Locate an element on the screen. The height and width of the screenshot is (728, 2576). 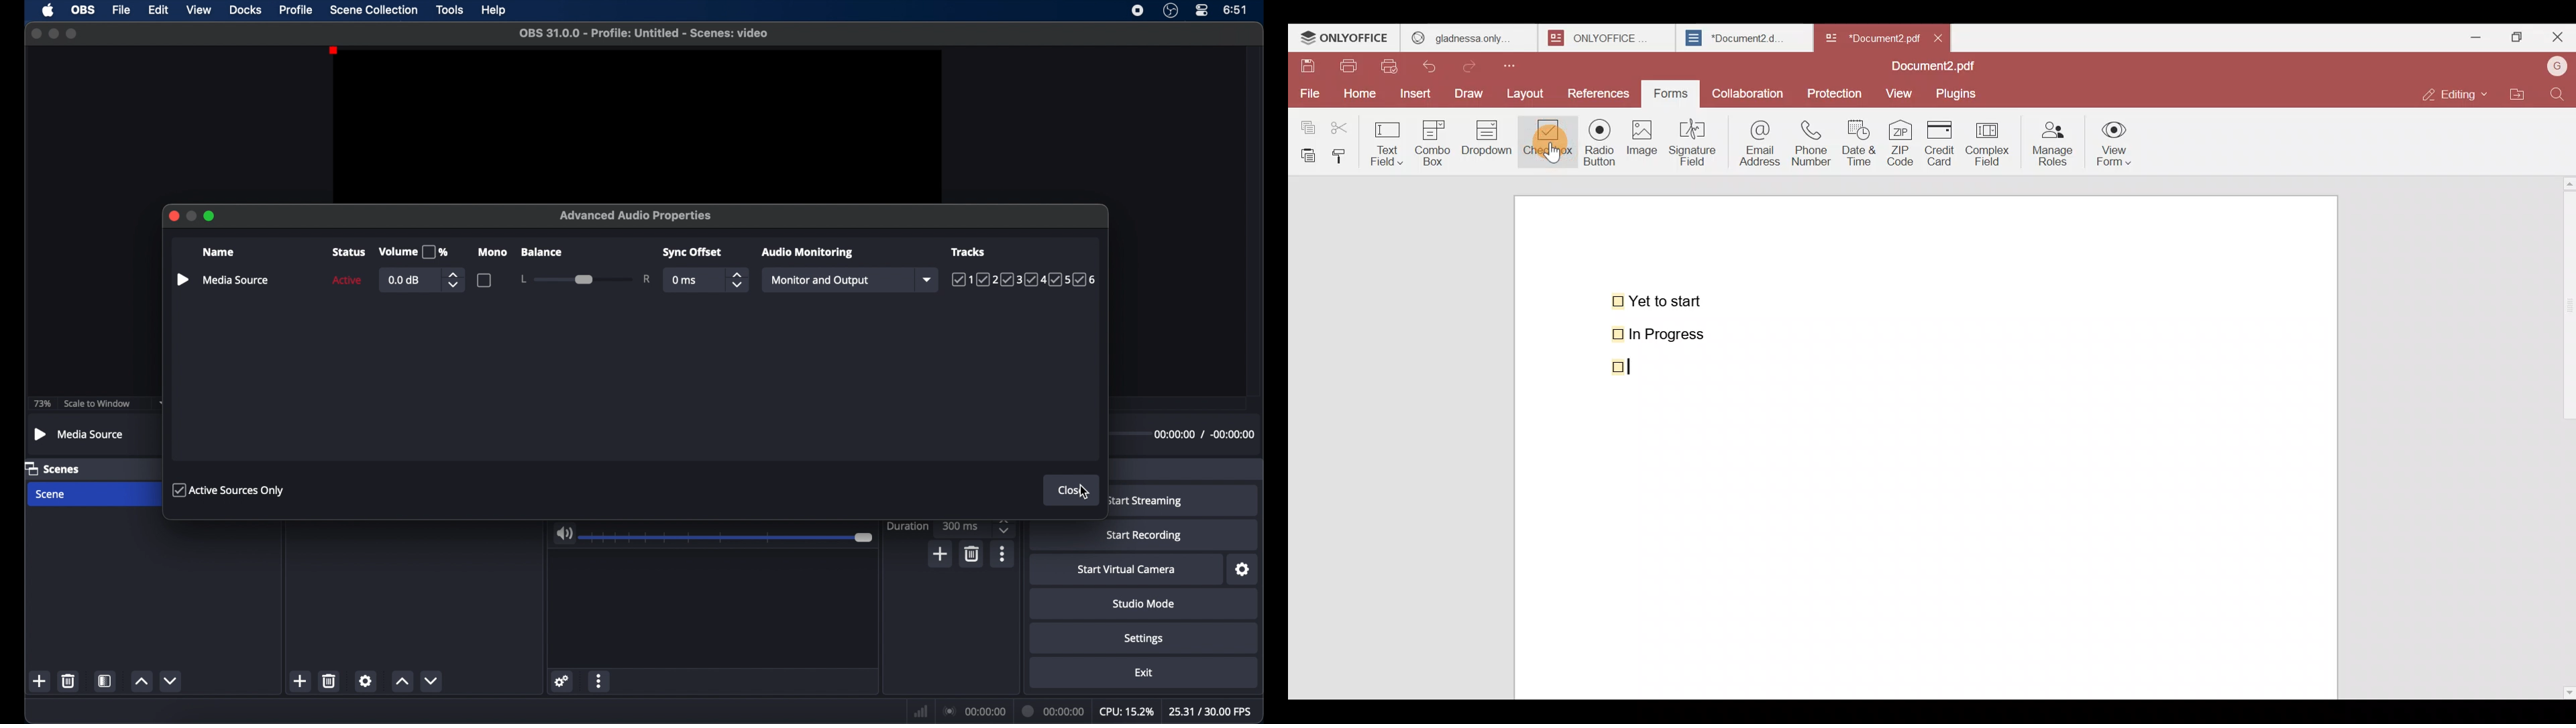
maximize is located at coordinates (209, 216).